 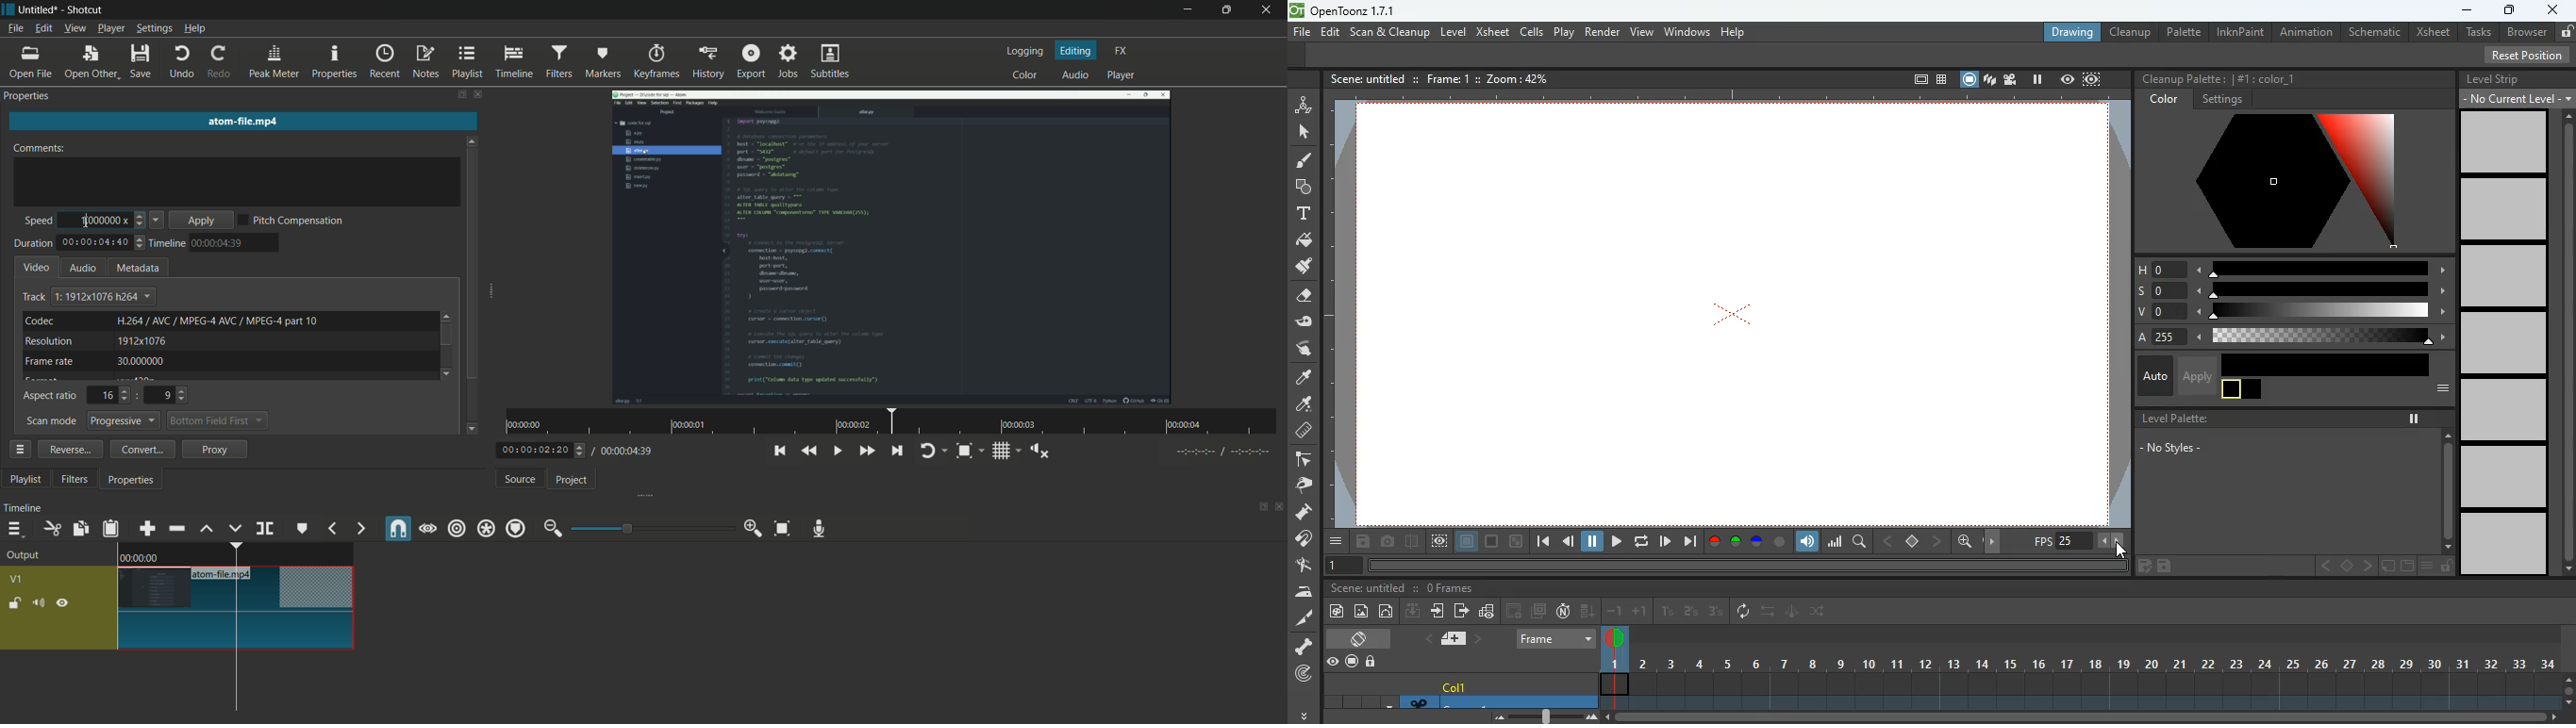 What do you see at coordinates (967, 450) in the screenshot?
I see `toggle zoom` at bounding box center [967, 450].